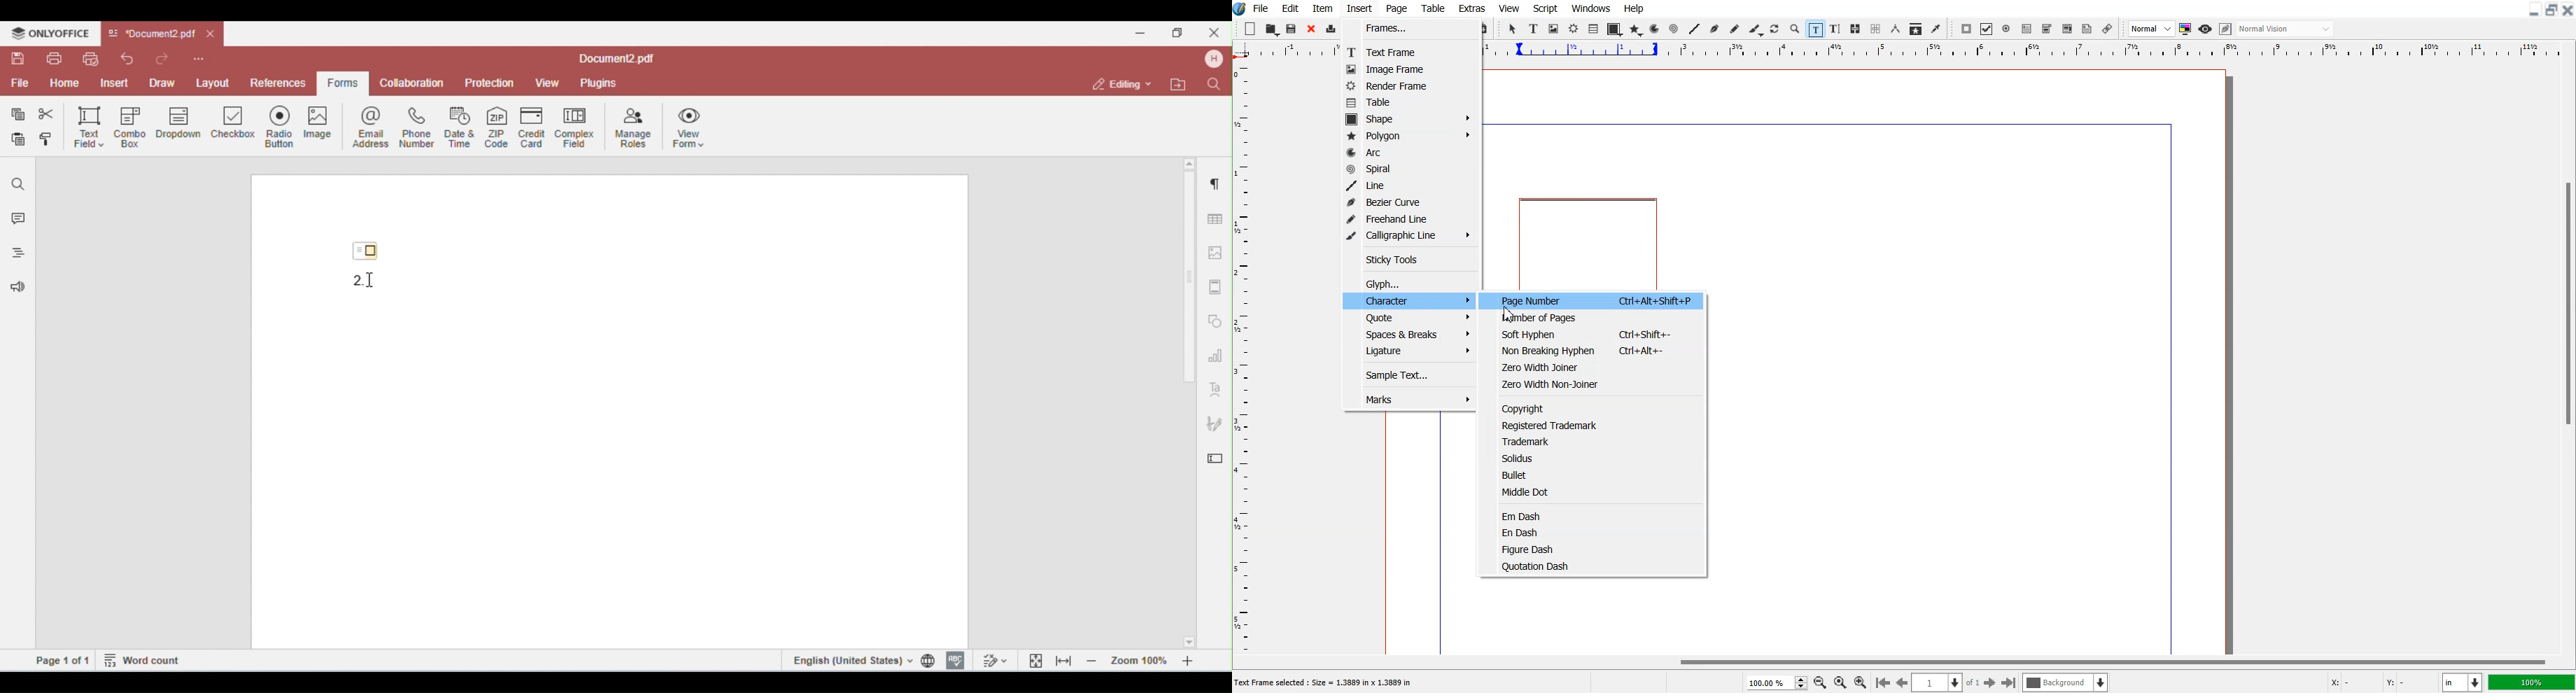  I want to click on PDF Radio Button, so click(2007, 29).